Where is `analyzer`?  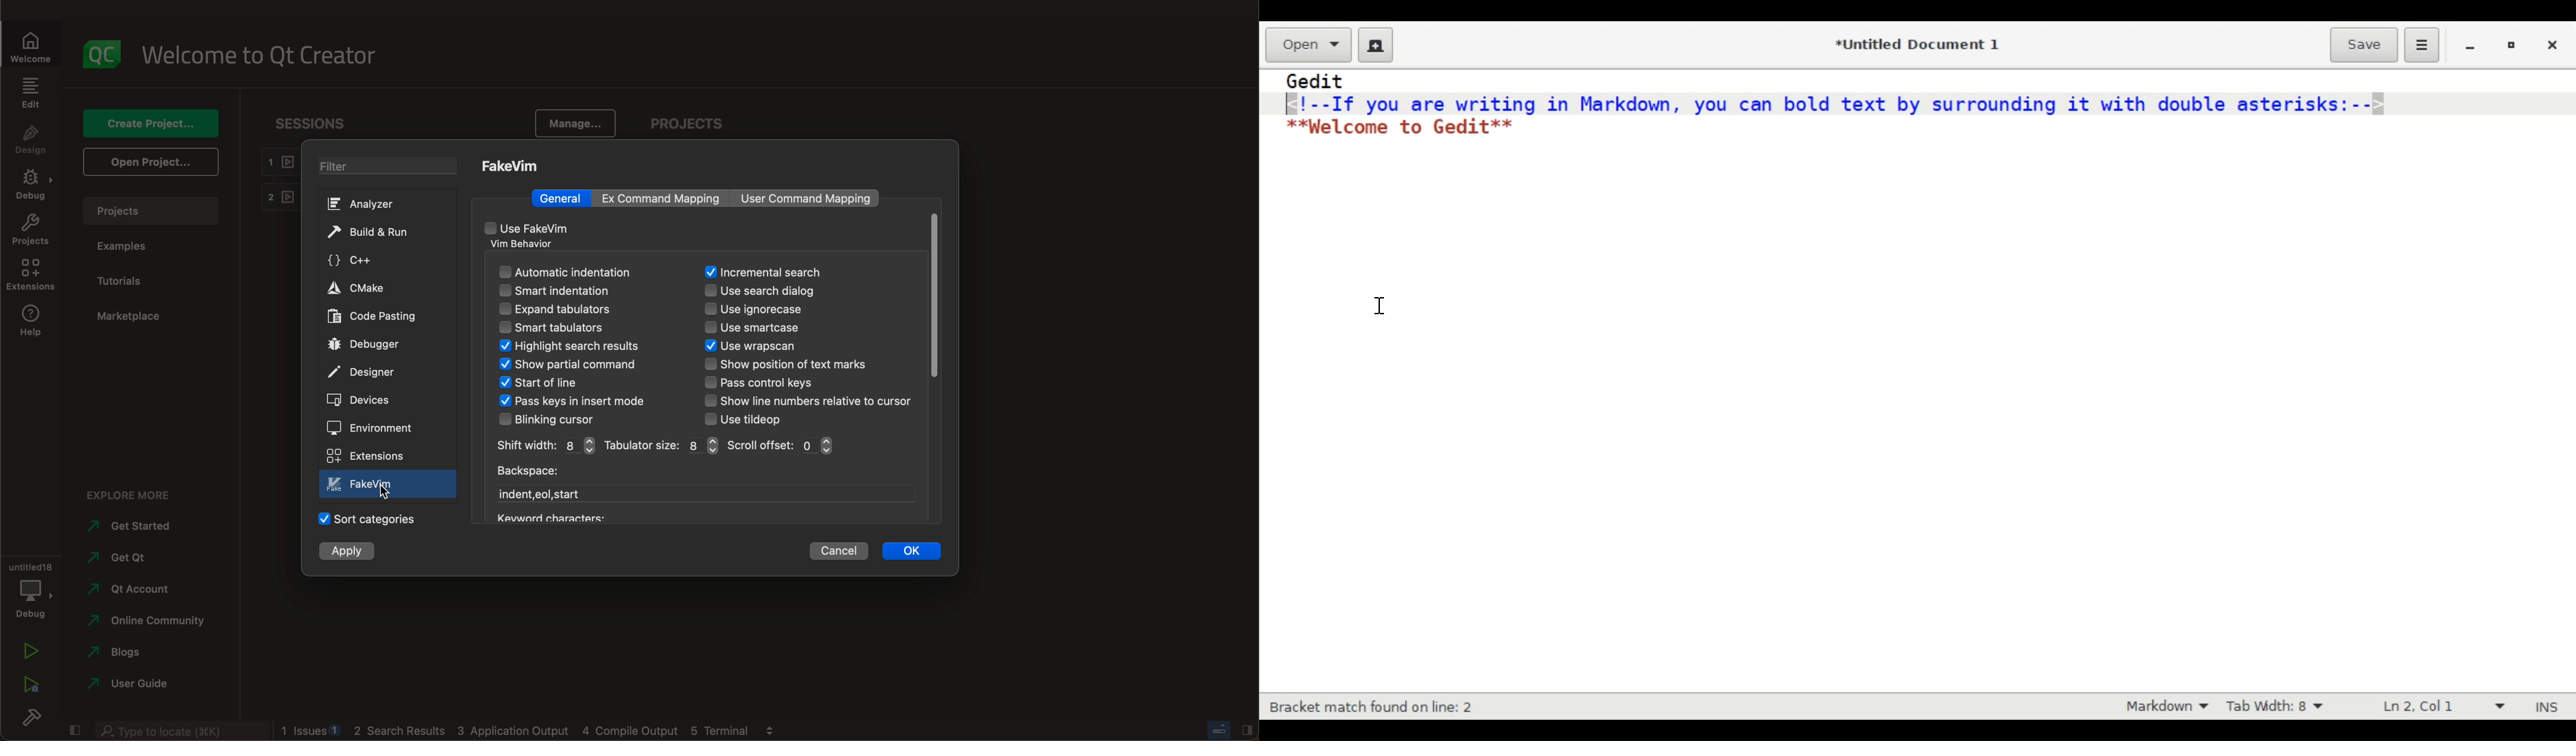 analyzer is located at coordinates (373, 204).